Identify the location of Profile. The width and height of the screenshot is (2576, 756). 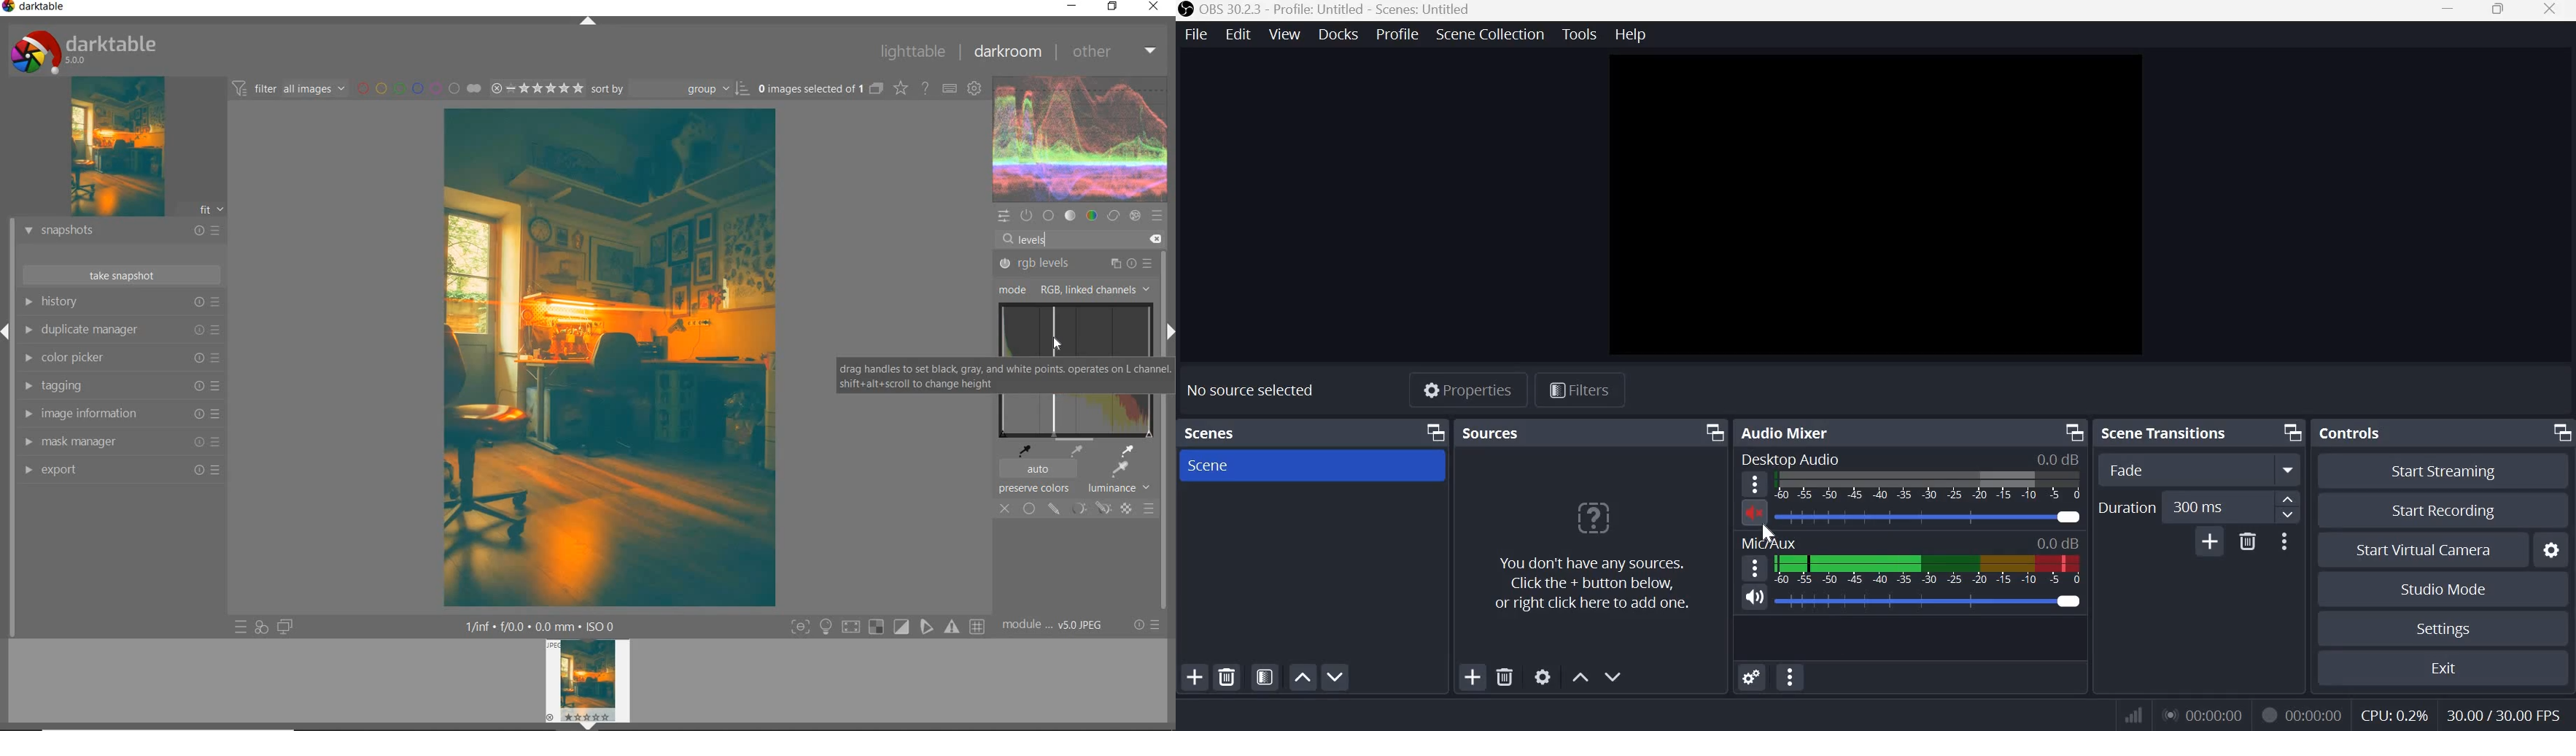
(1401, 34).